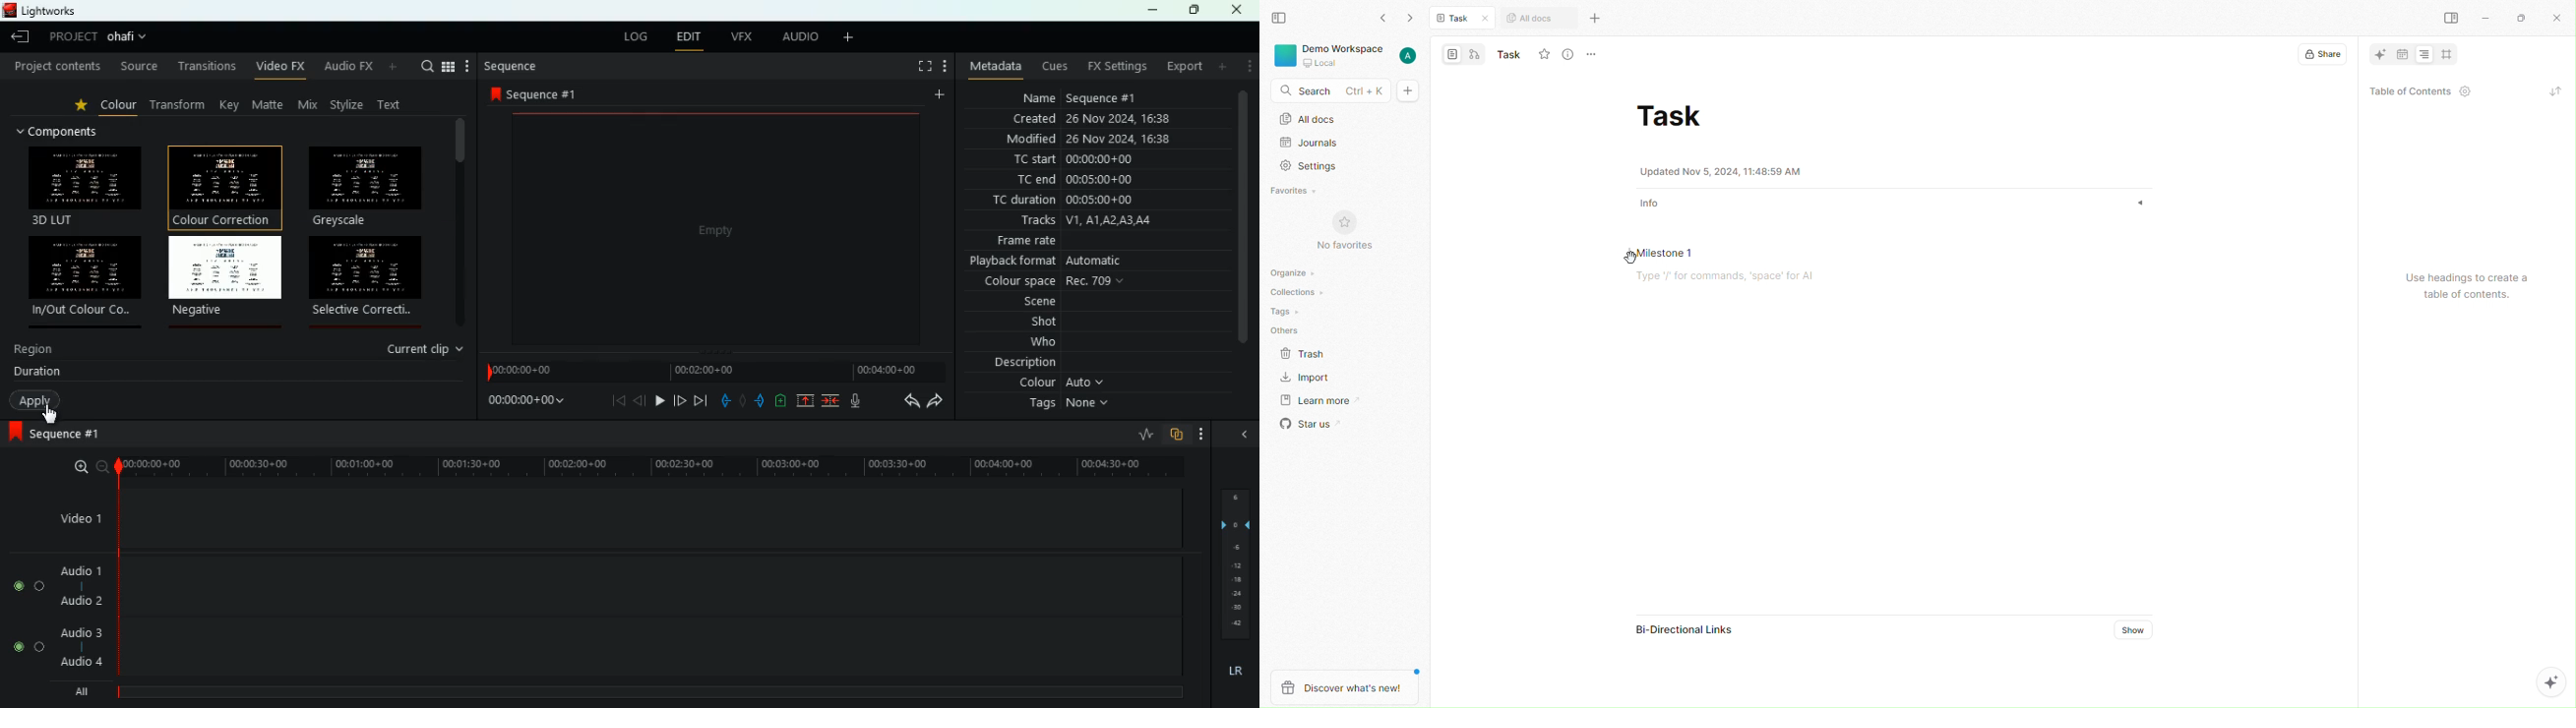  Describe the element at coordinates (85, 688) in the screenshot. I see `All` at that location.